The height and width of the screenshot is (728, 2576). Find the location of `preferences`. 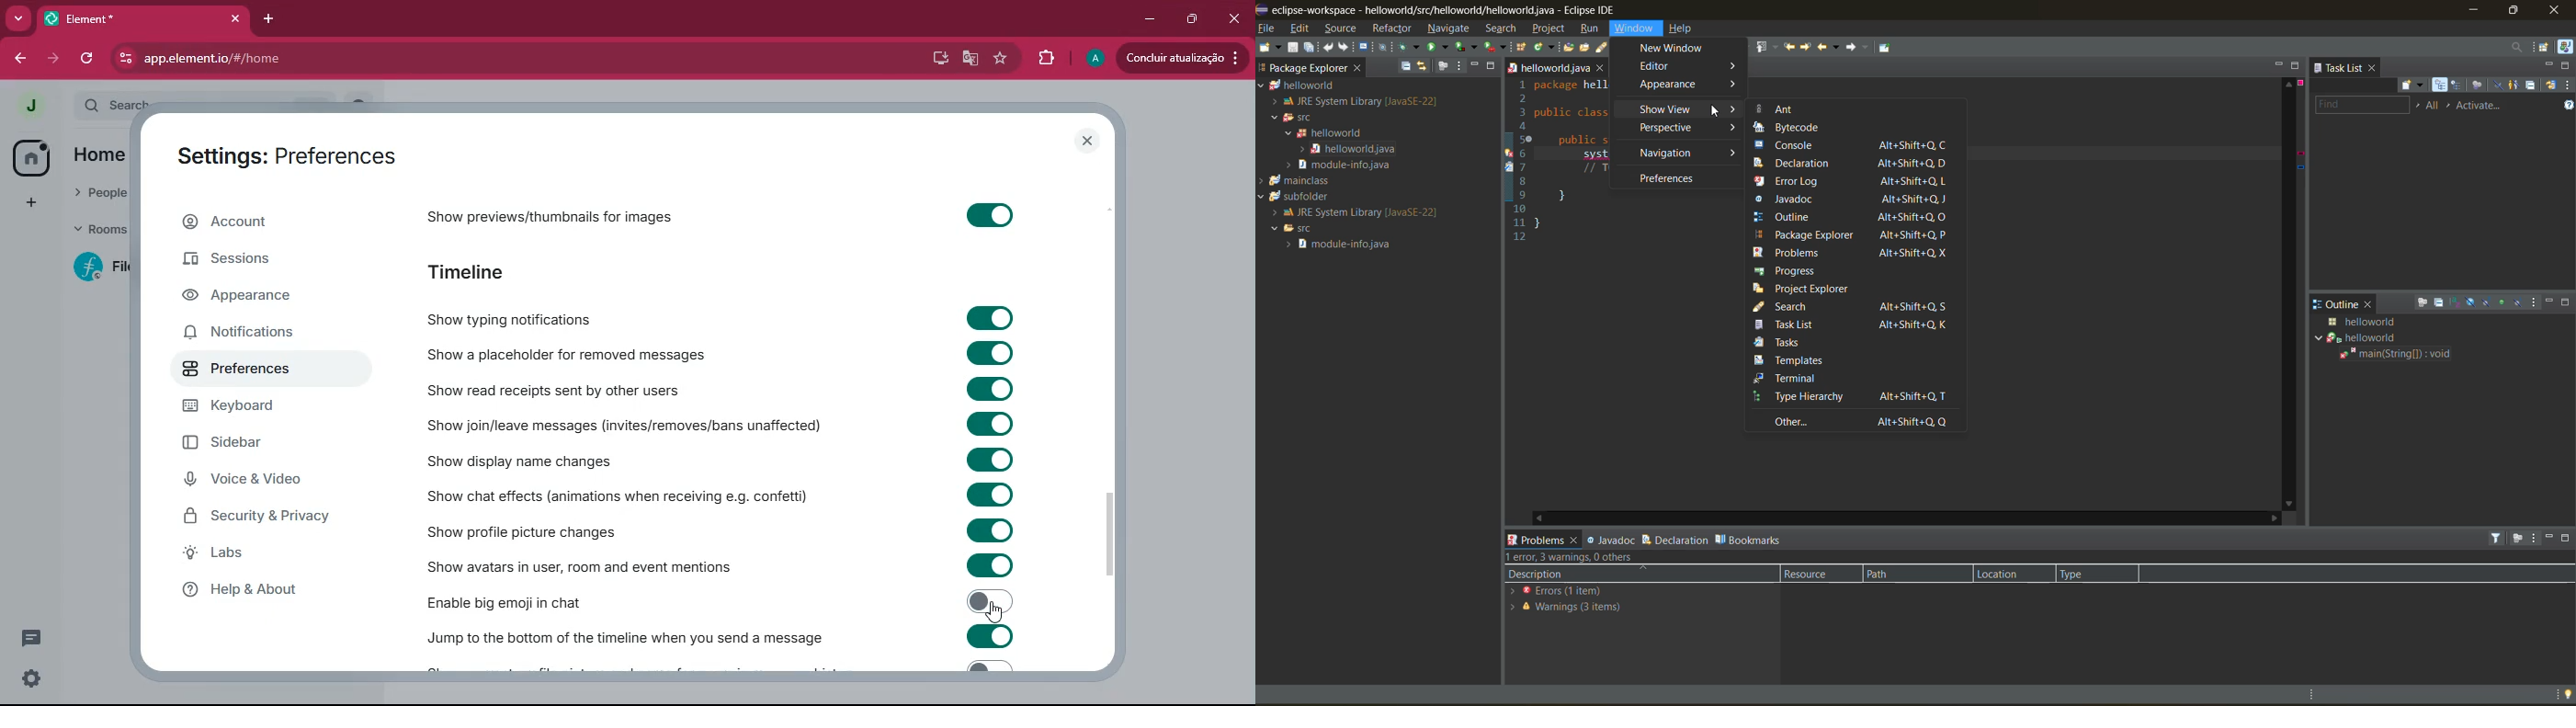

preferences is located at coordinates (260, 370).